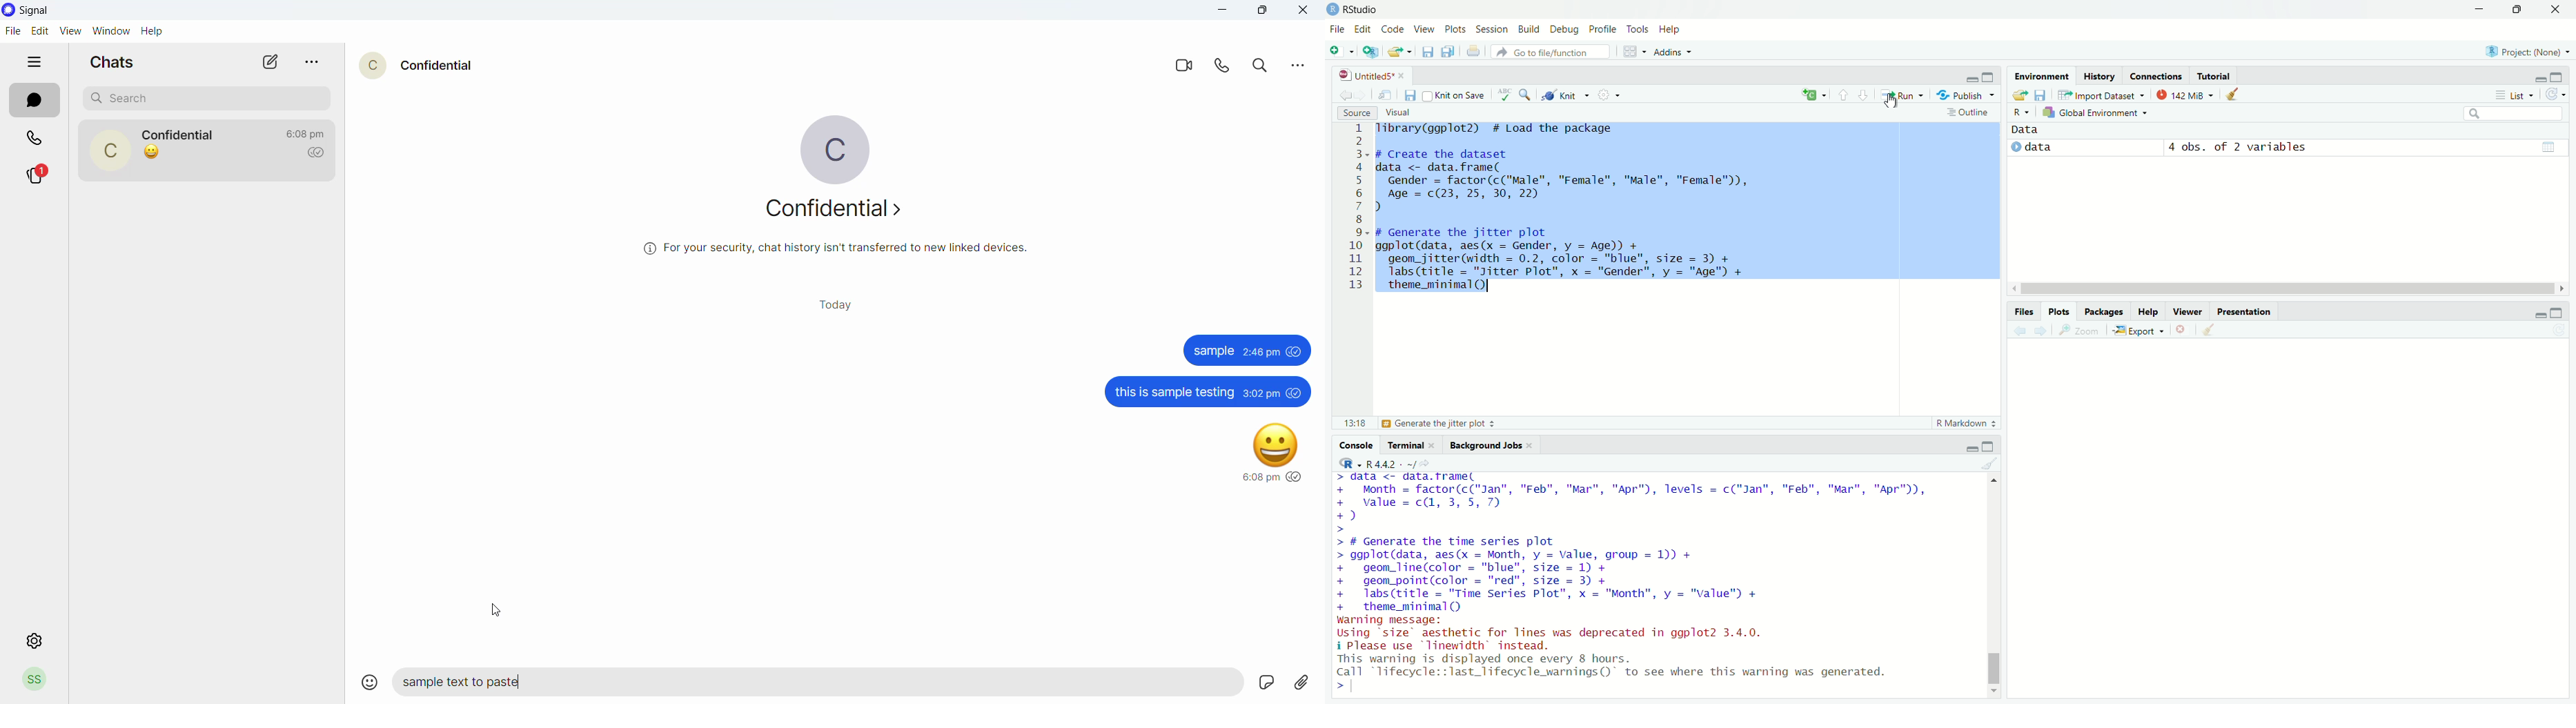 This screenshot has width=2576, height=728. What do you see at coordinates (43, 174) in the screenshot?
I see `stories` at bounding box center [43, 174].